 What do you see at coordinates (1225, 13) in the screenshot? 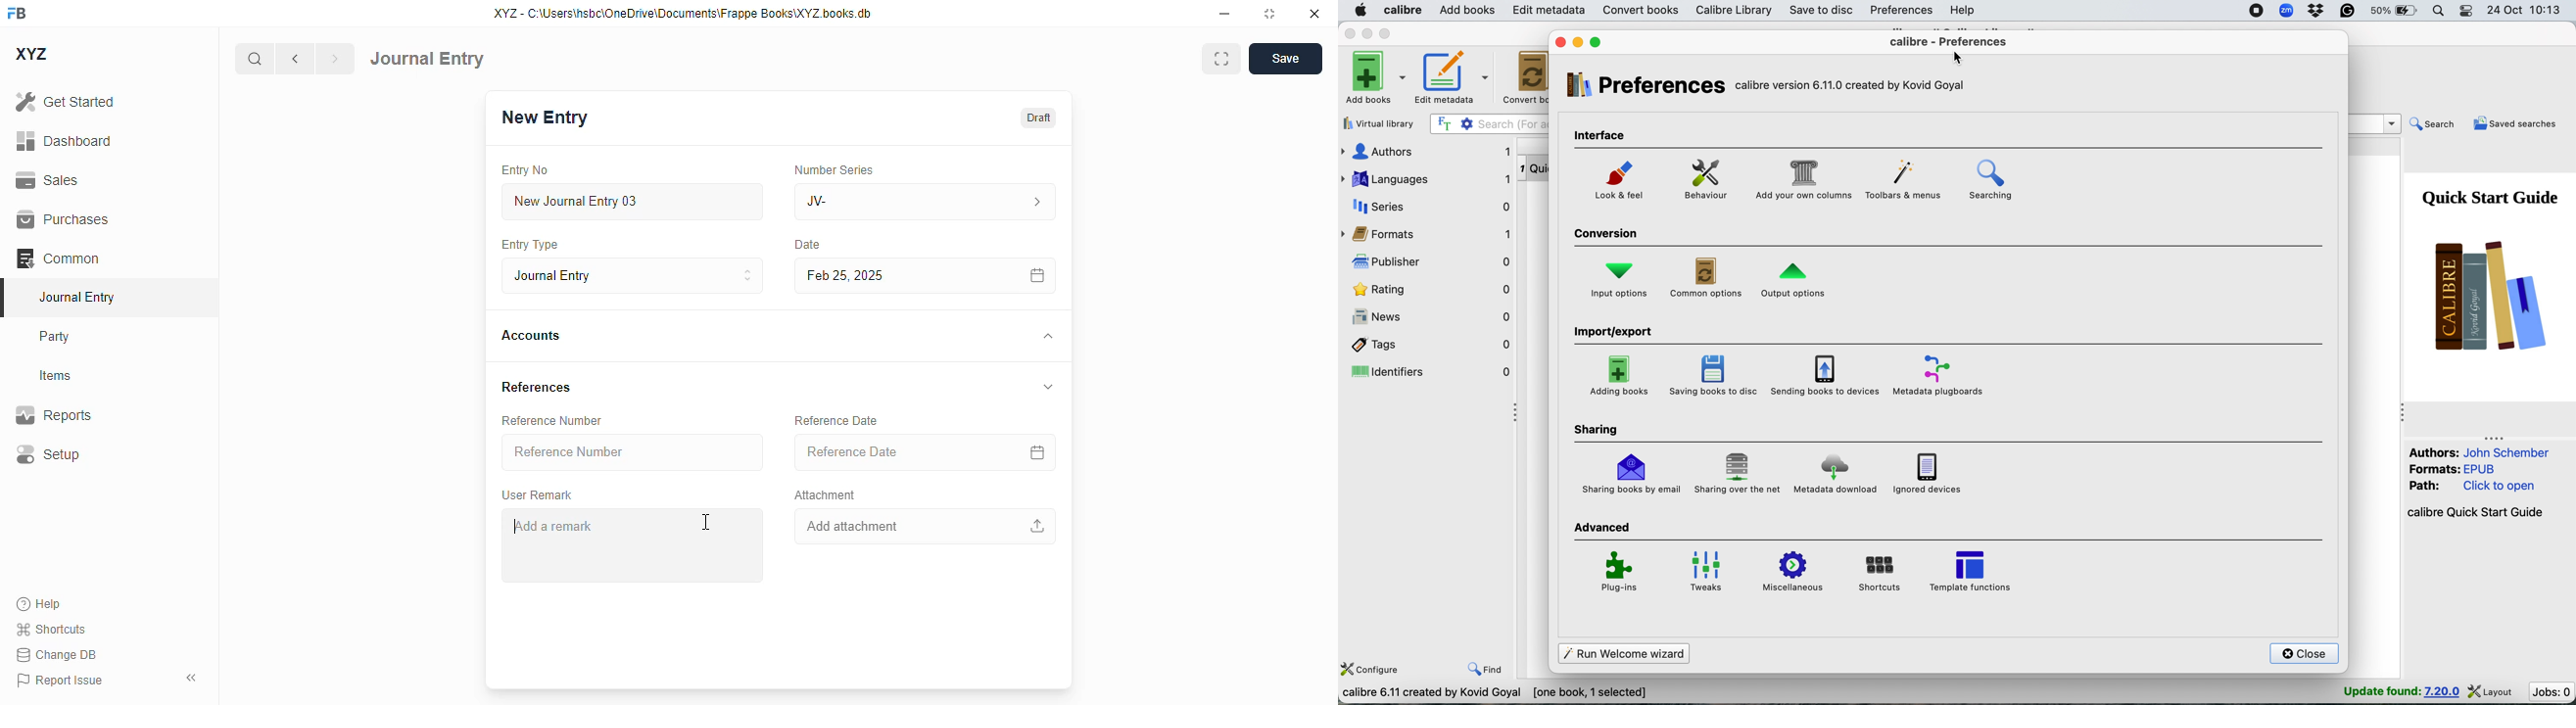
I see `minimize` at bounding box center [1225, 13].